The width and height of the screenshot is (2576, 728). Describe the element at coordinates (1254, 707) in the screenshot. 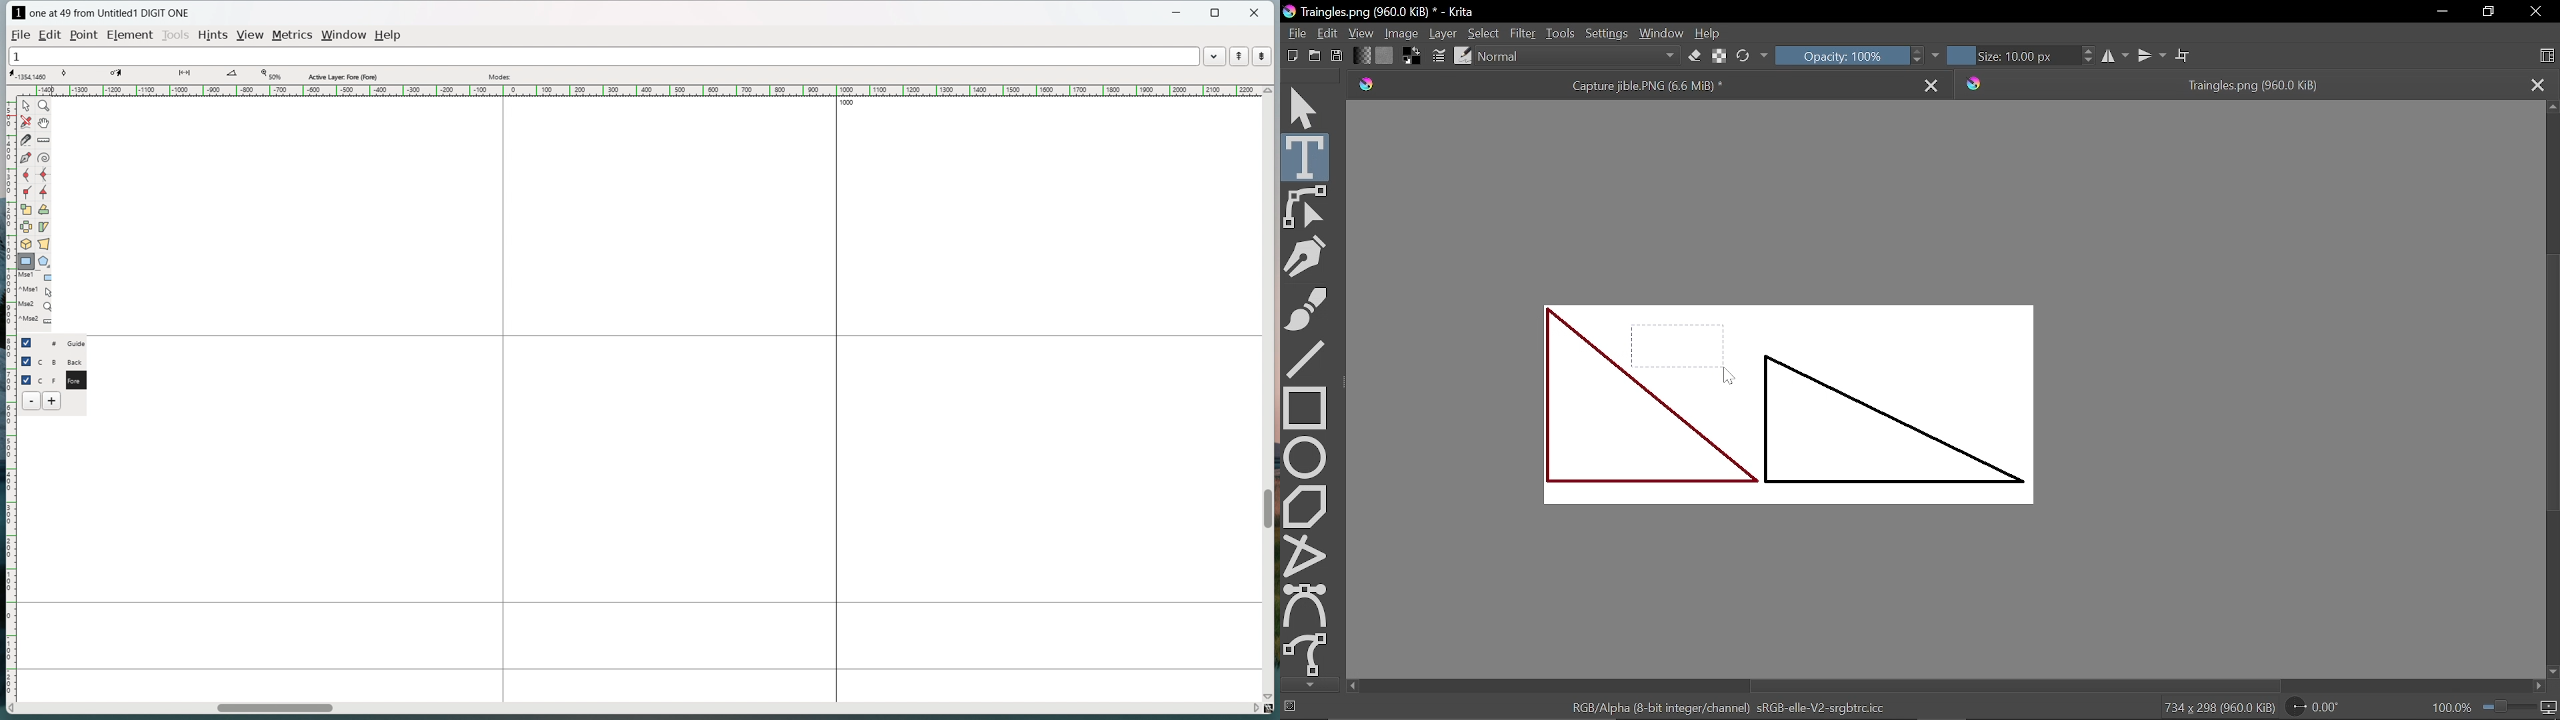

I see `scroll right` at that location.